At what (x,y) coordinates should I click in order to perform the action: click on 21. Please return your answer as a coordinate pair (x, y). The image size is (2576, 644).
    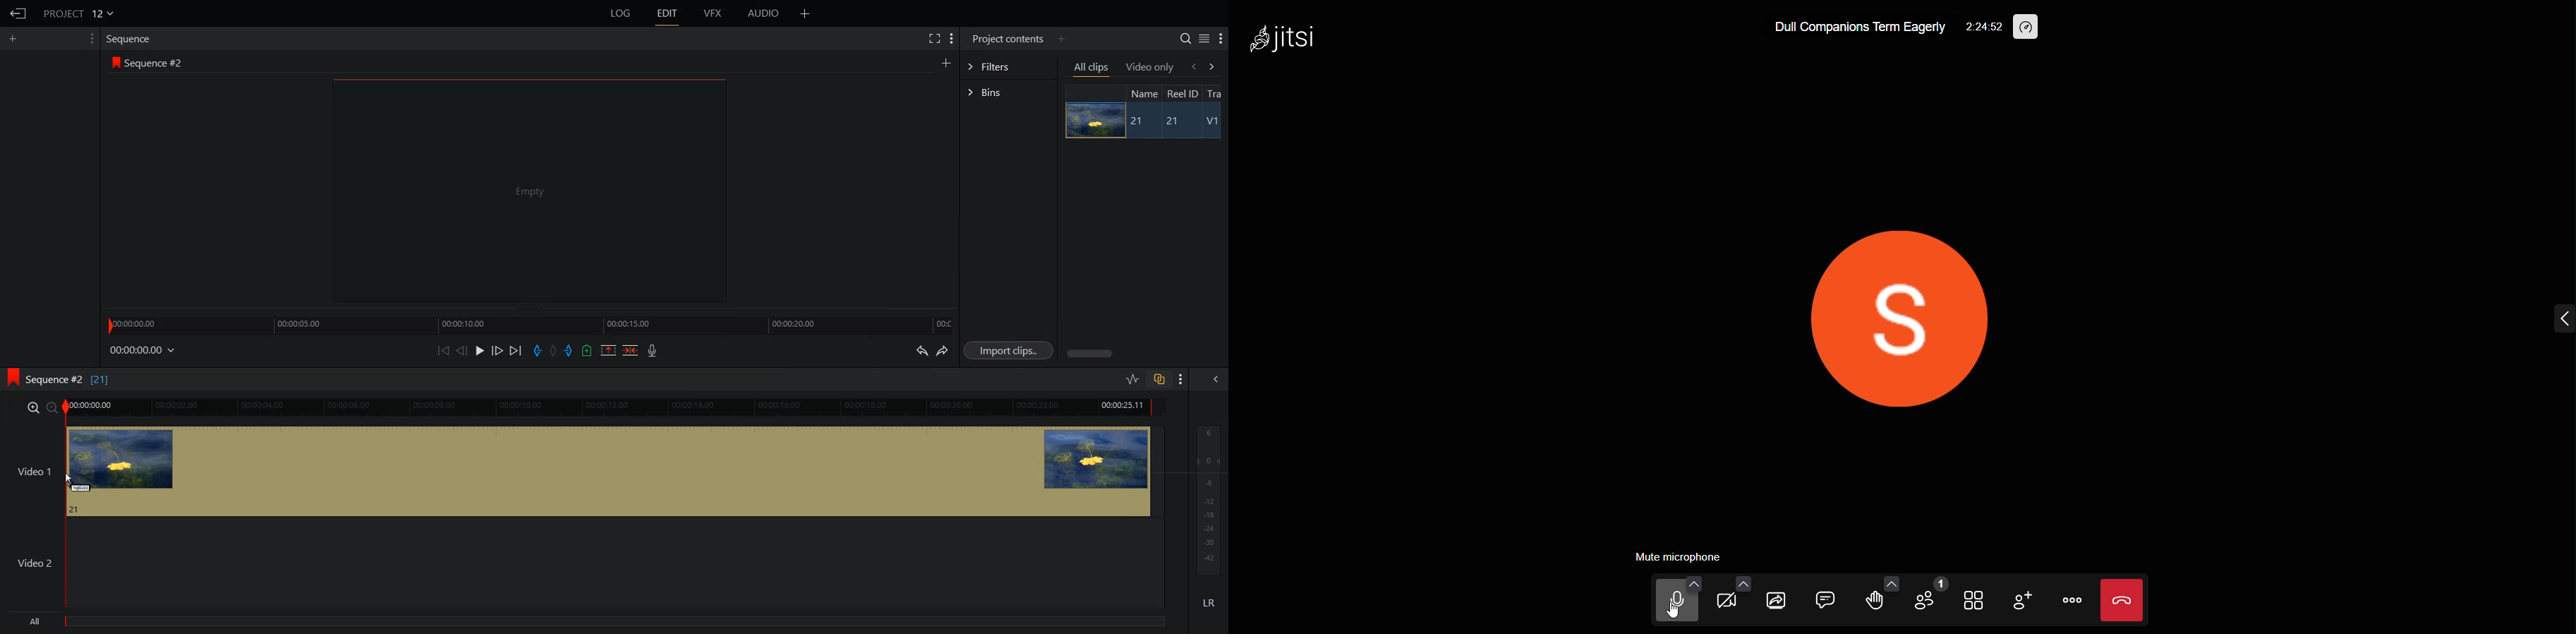
    Looking at the image, I should click on (1170, 121).